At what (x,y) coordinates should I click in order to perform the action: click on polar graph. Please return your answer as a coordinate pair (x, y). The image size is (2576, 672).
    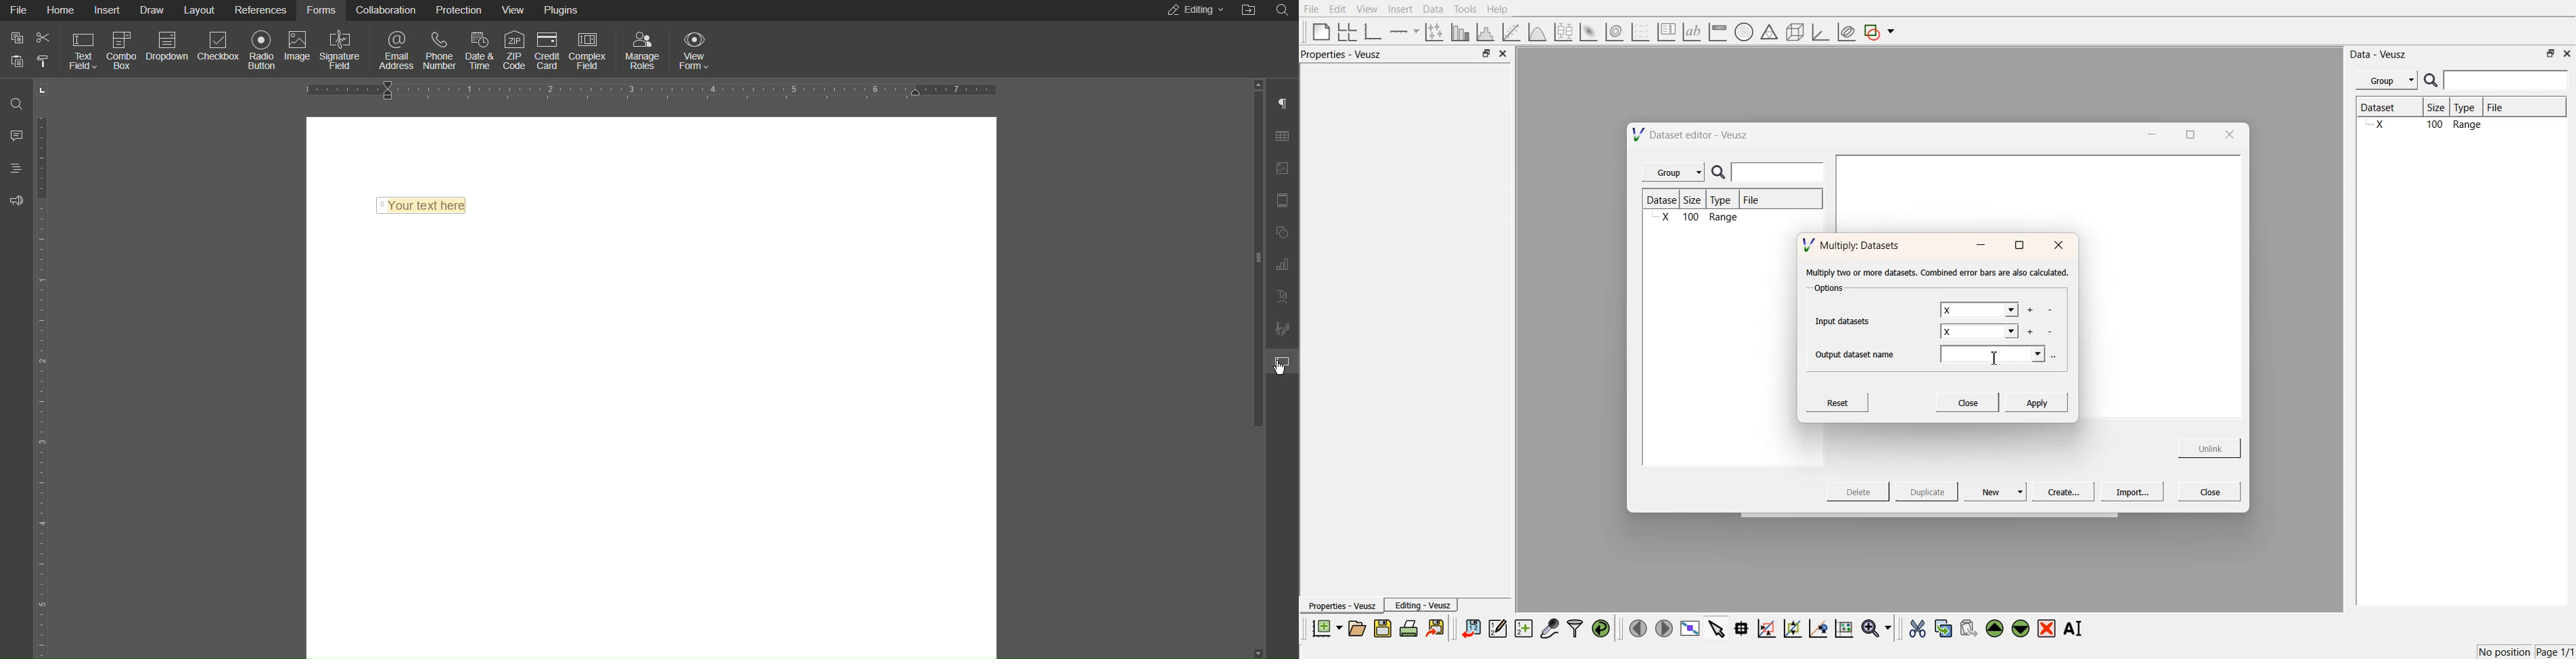
    Looking at the image, I should click on (1743, 33).